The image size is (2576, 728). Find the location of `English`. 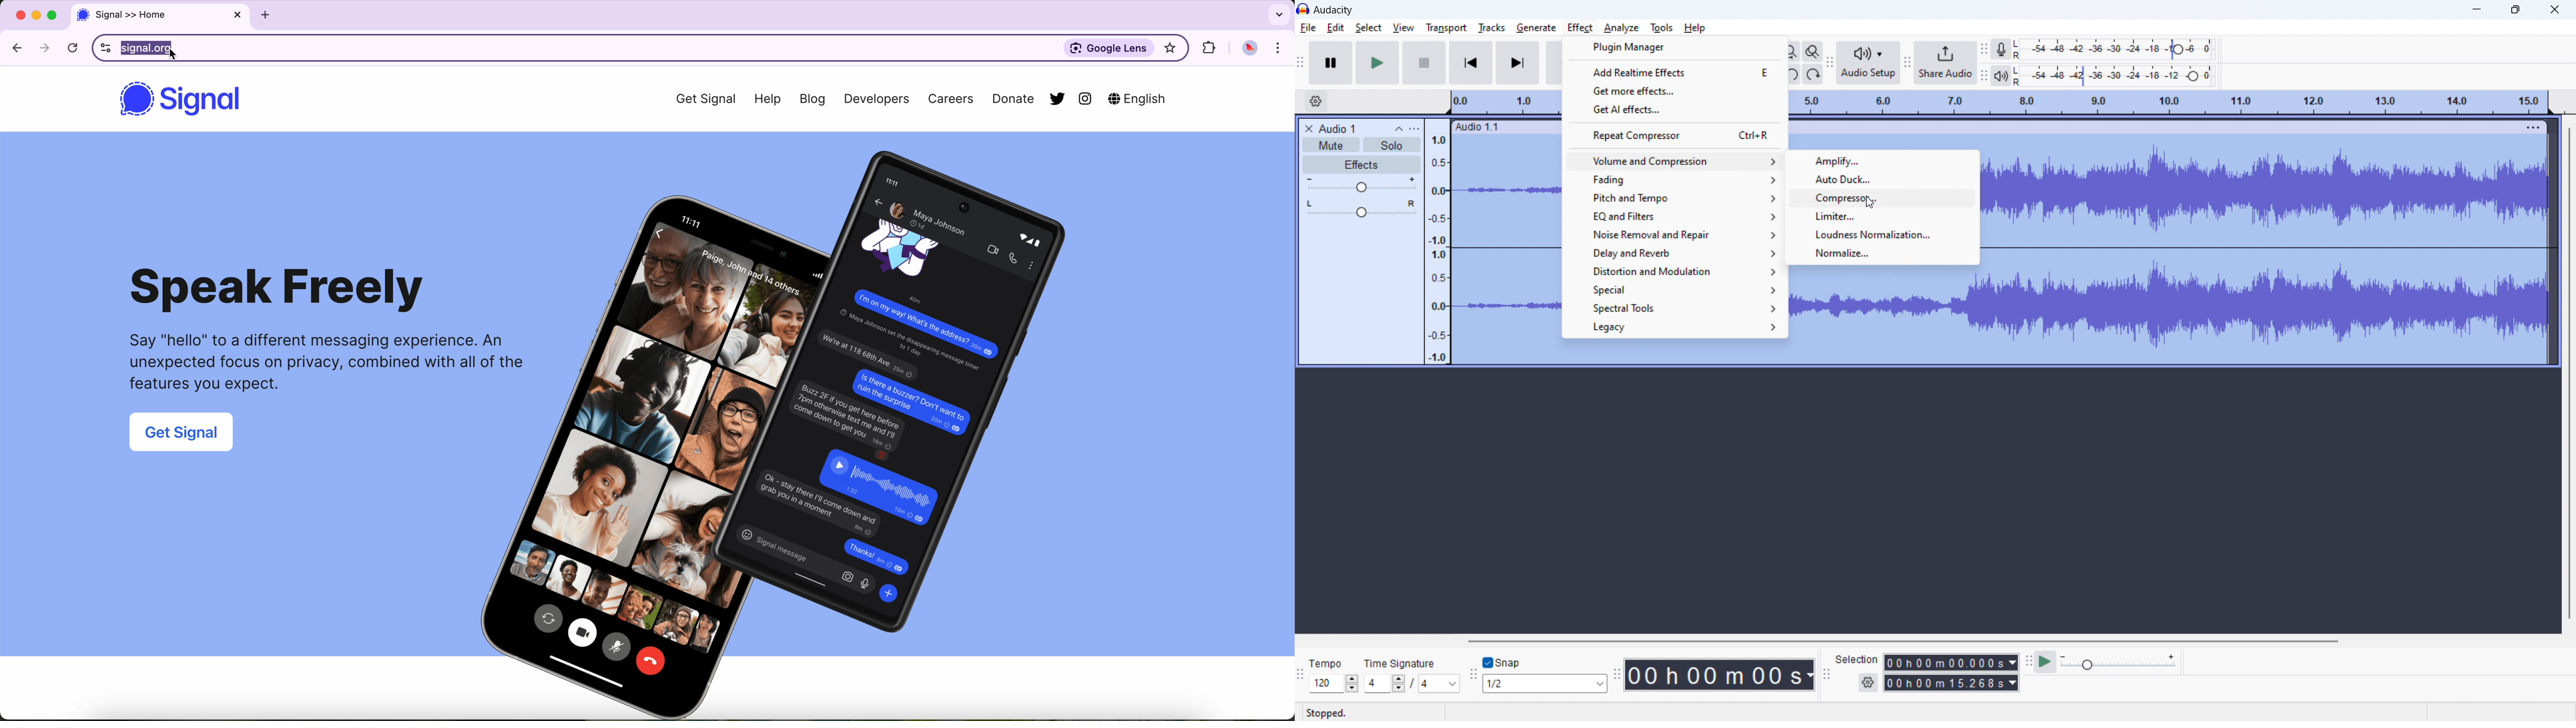

English is located at coordinates (1139, 98).